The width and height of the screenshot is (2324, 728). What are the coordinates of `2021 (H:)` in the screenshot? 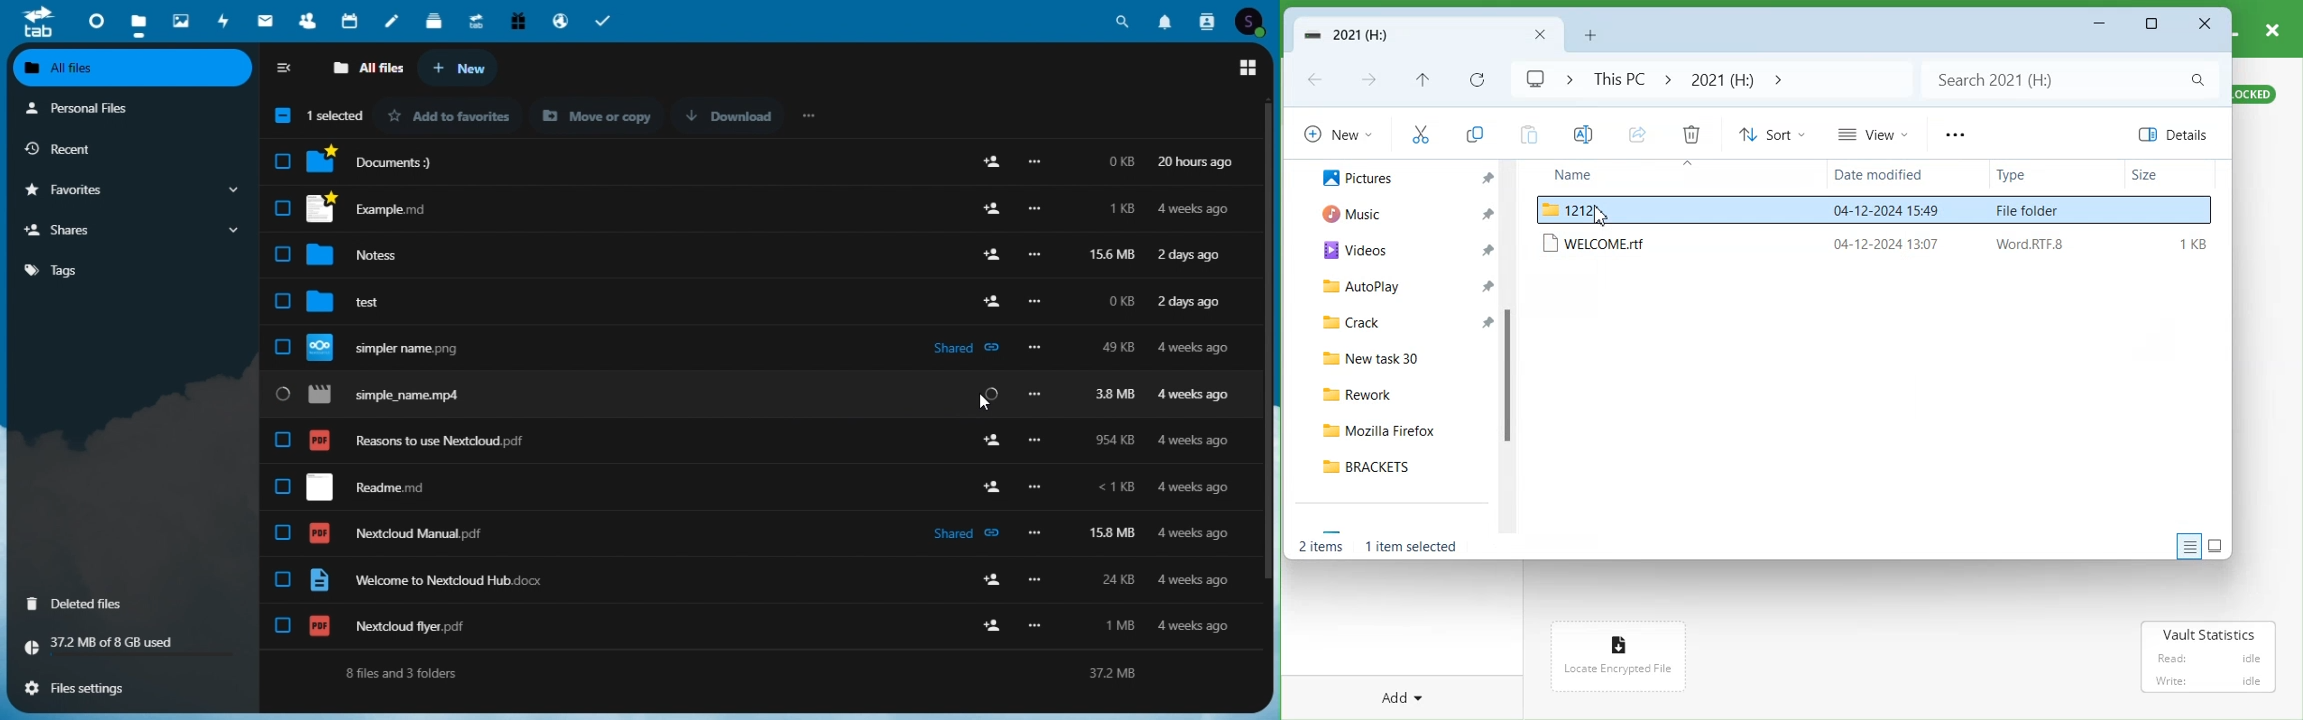 It's located at (1721, 78).